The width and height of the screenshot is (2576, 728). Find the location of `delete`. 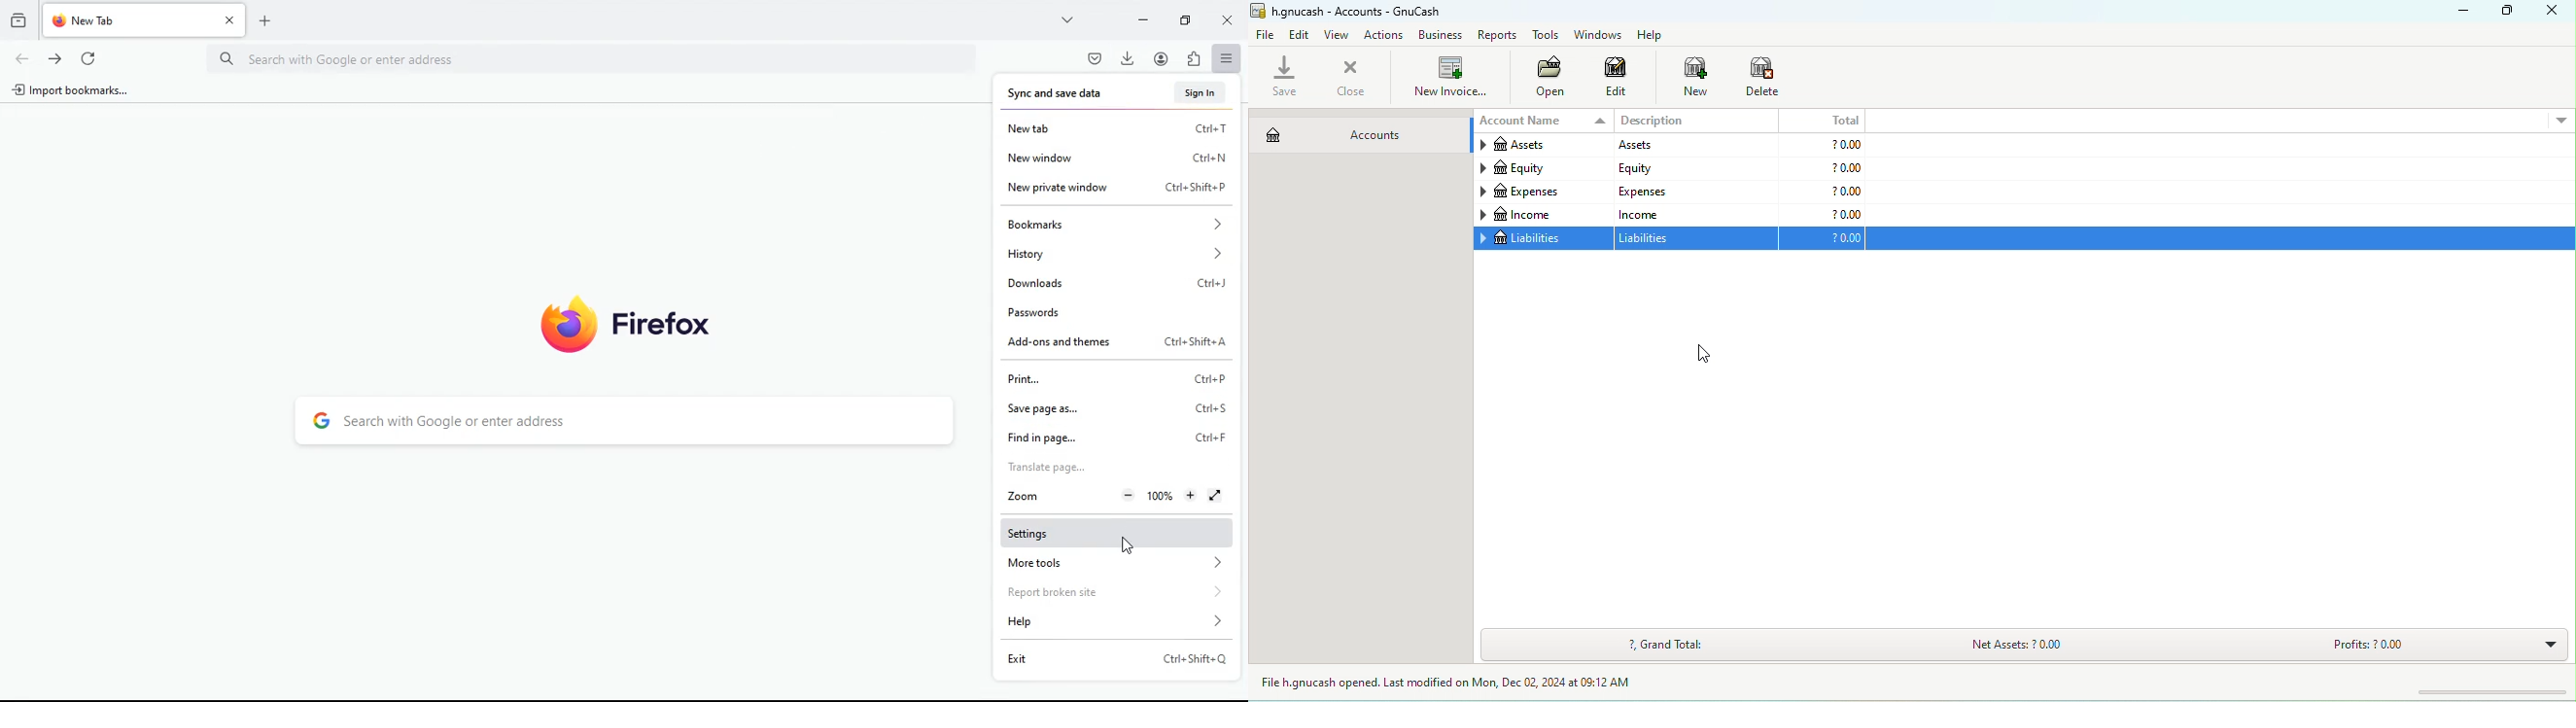

delete is located at coordinates (1764, 79).